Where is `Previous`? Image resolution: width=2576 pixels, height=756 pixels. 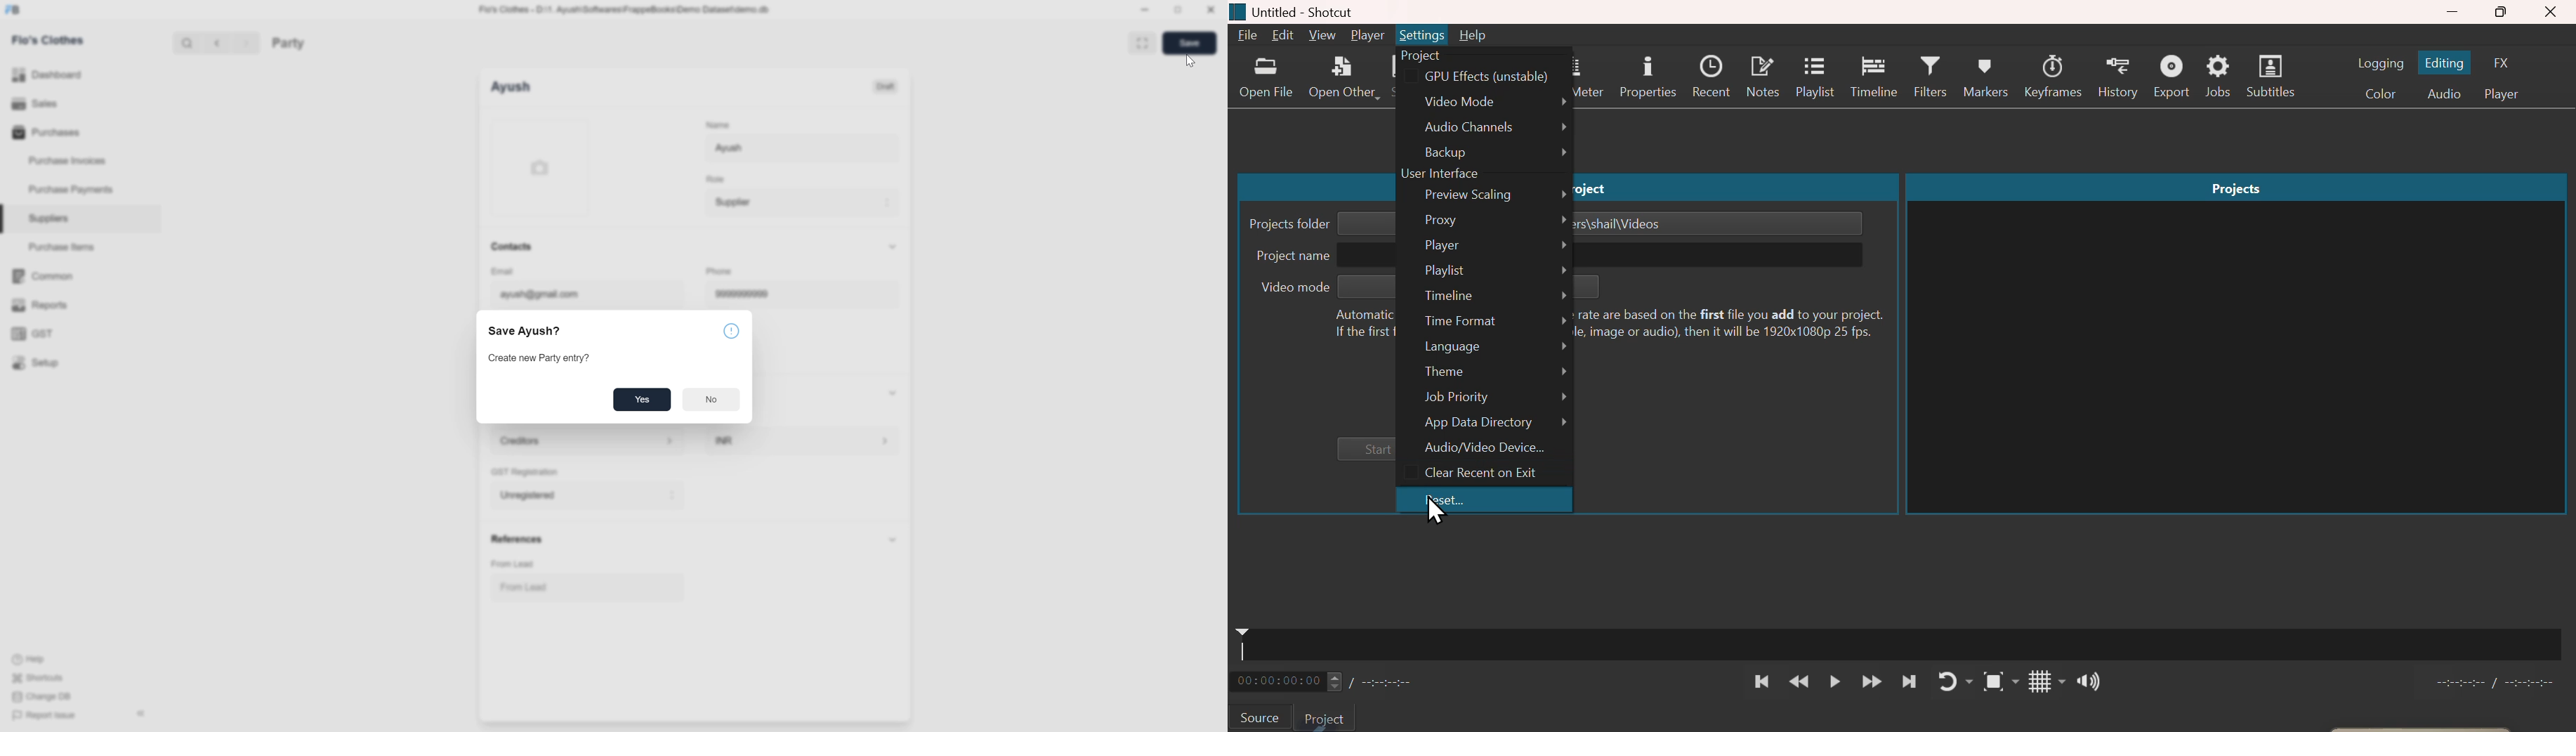 Previous is located at coordinates (217, 42).